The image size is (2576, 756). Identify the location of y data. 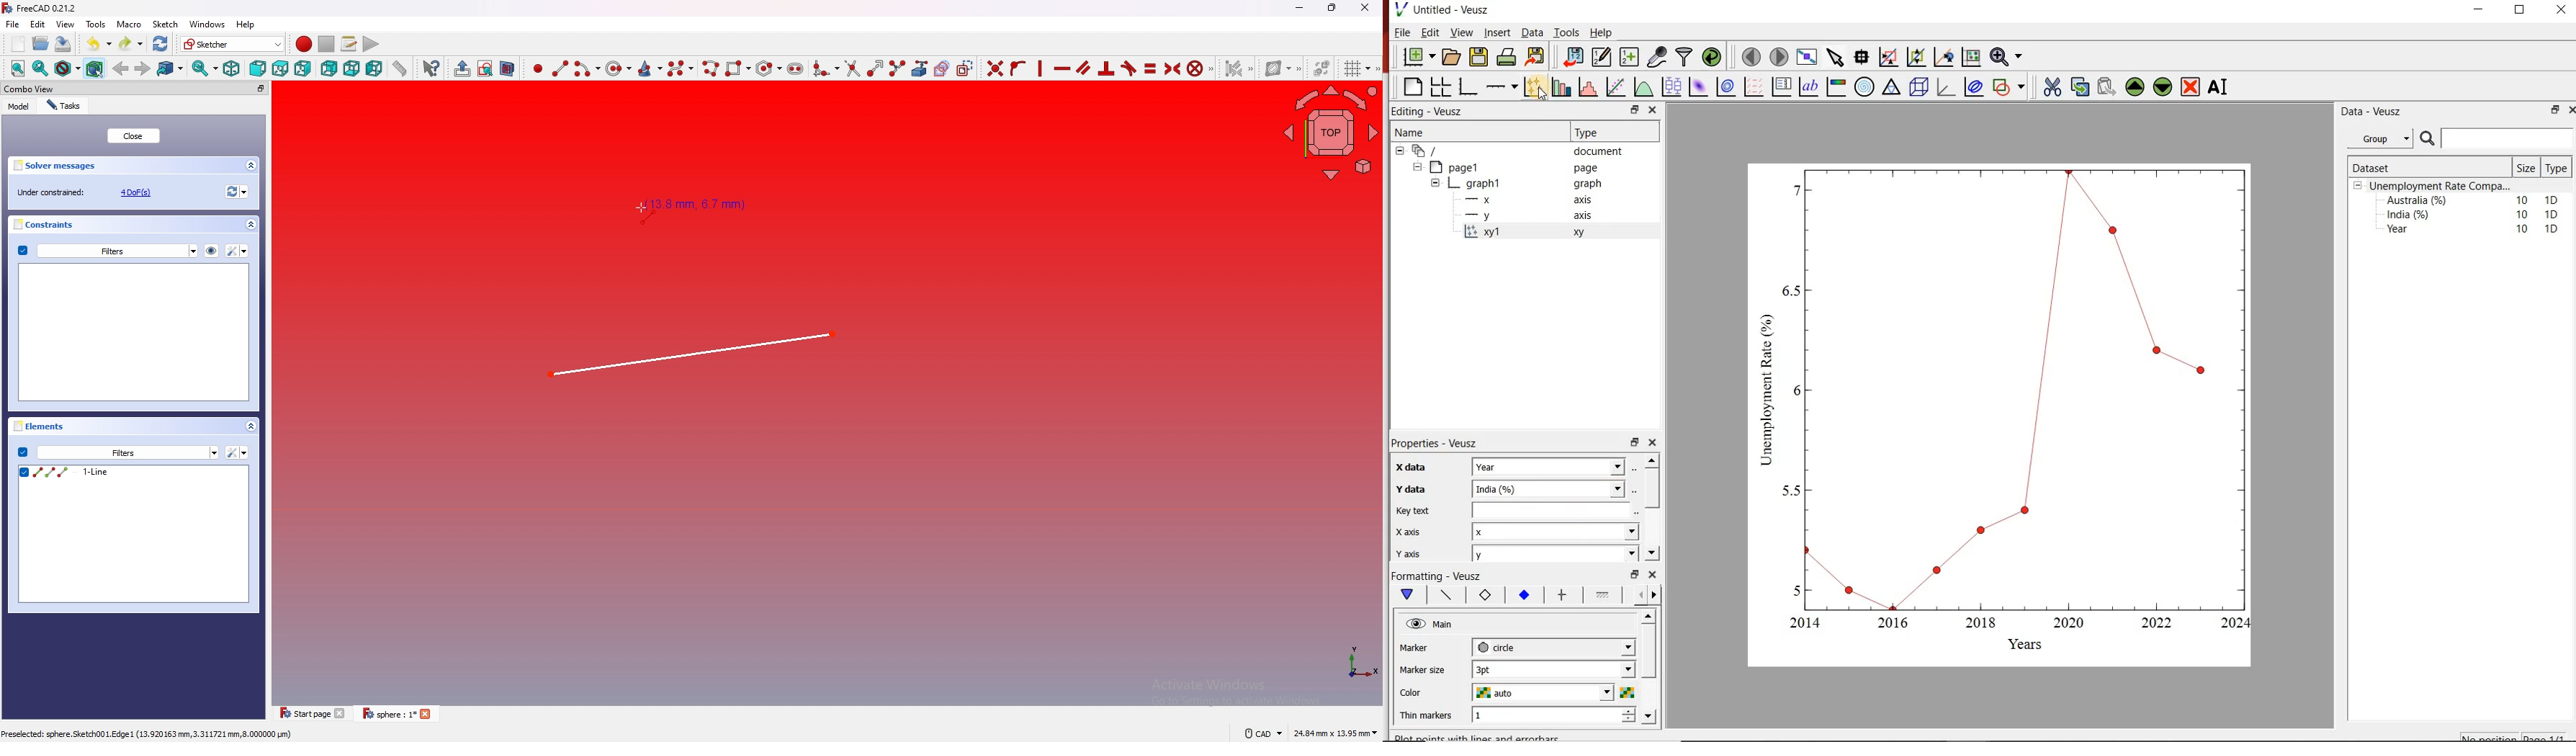
(1413, 489).